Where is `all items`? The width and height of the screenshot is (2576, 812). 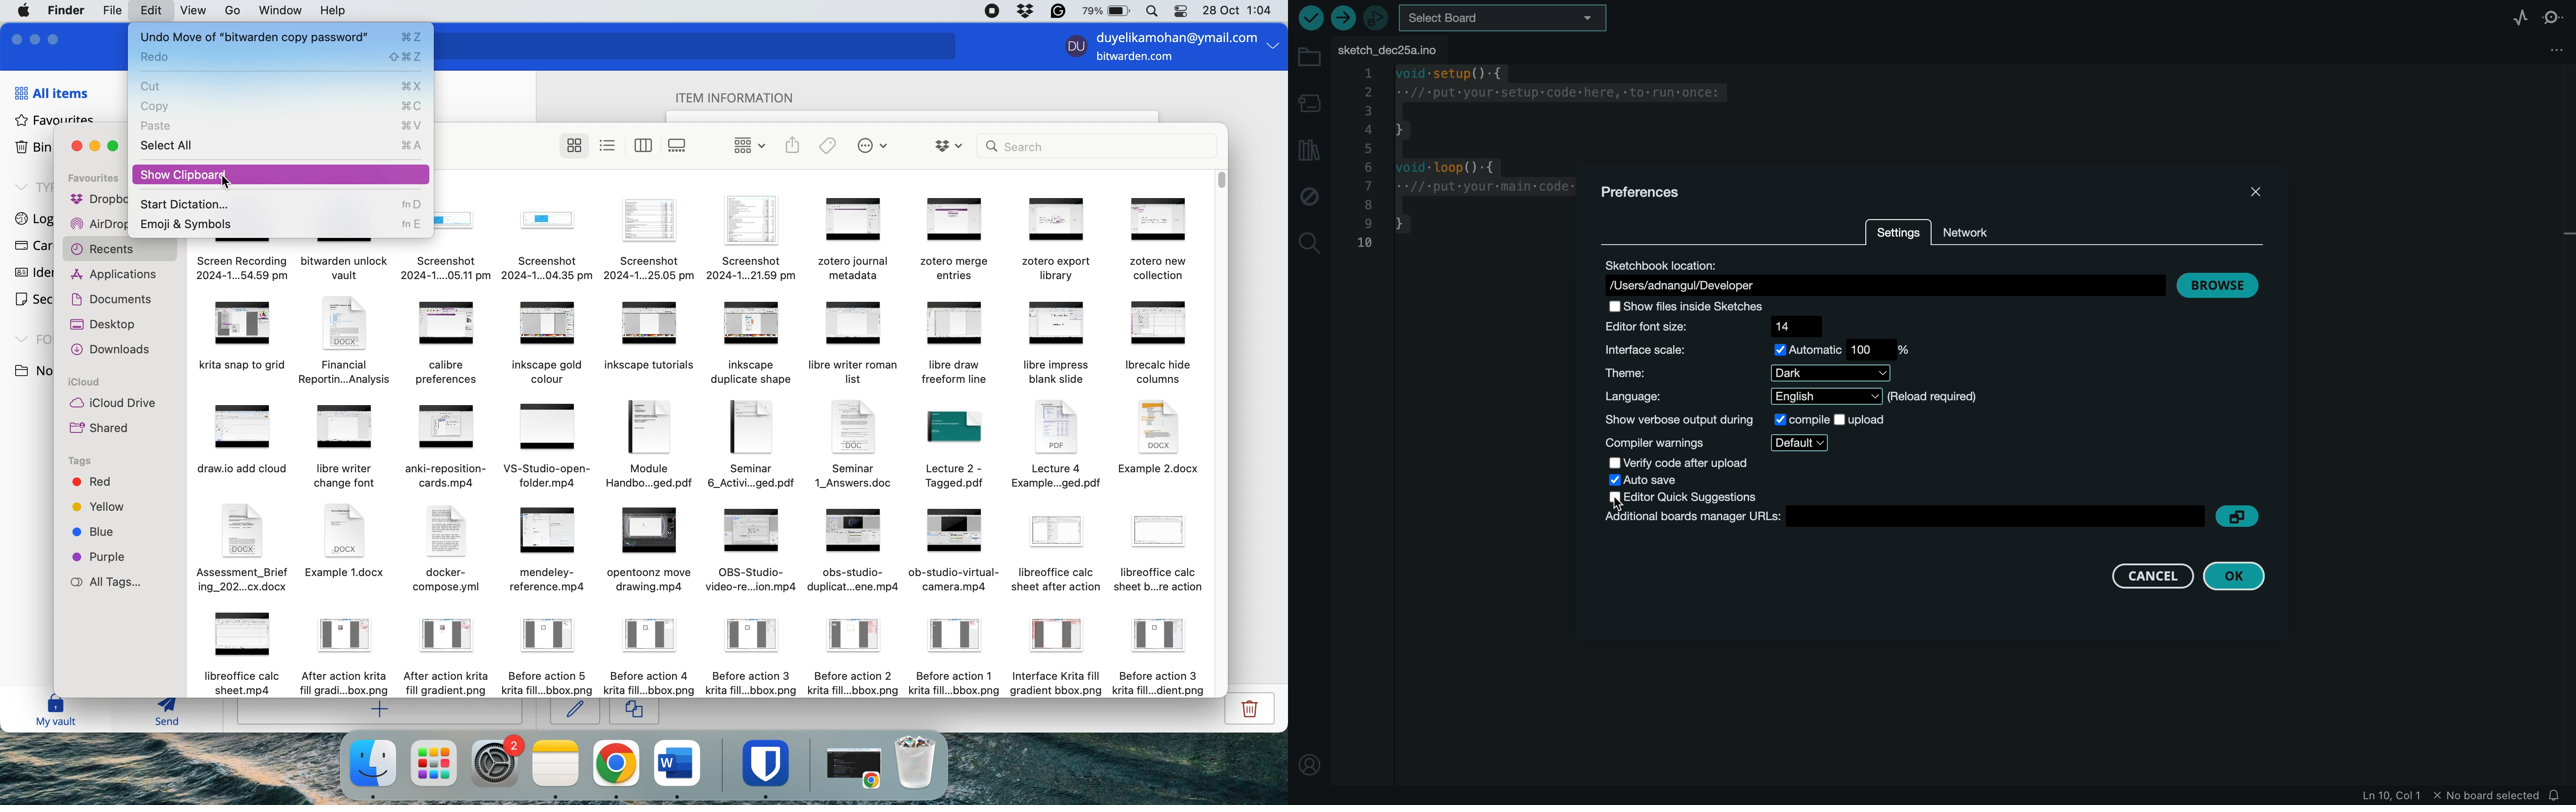
all items is located at coordinates (51, 93).